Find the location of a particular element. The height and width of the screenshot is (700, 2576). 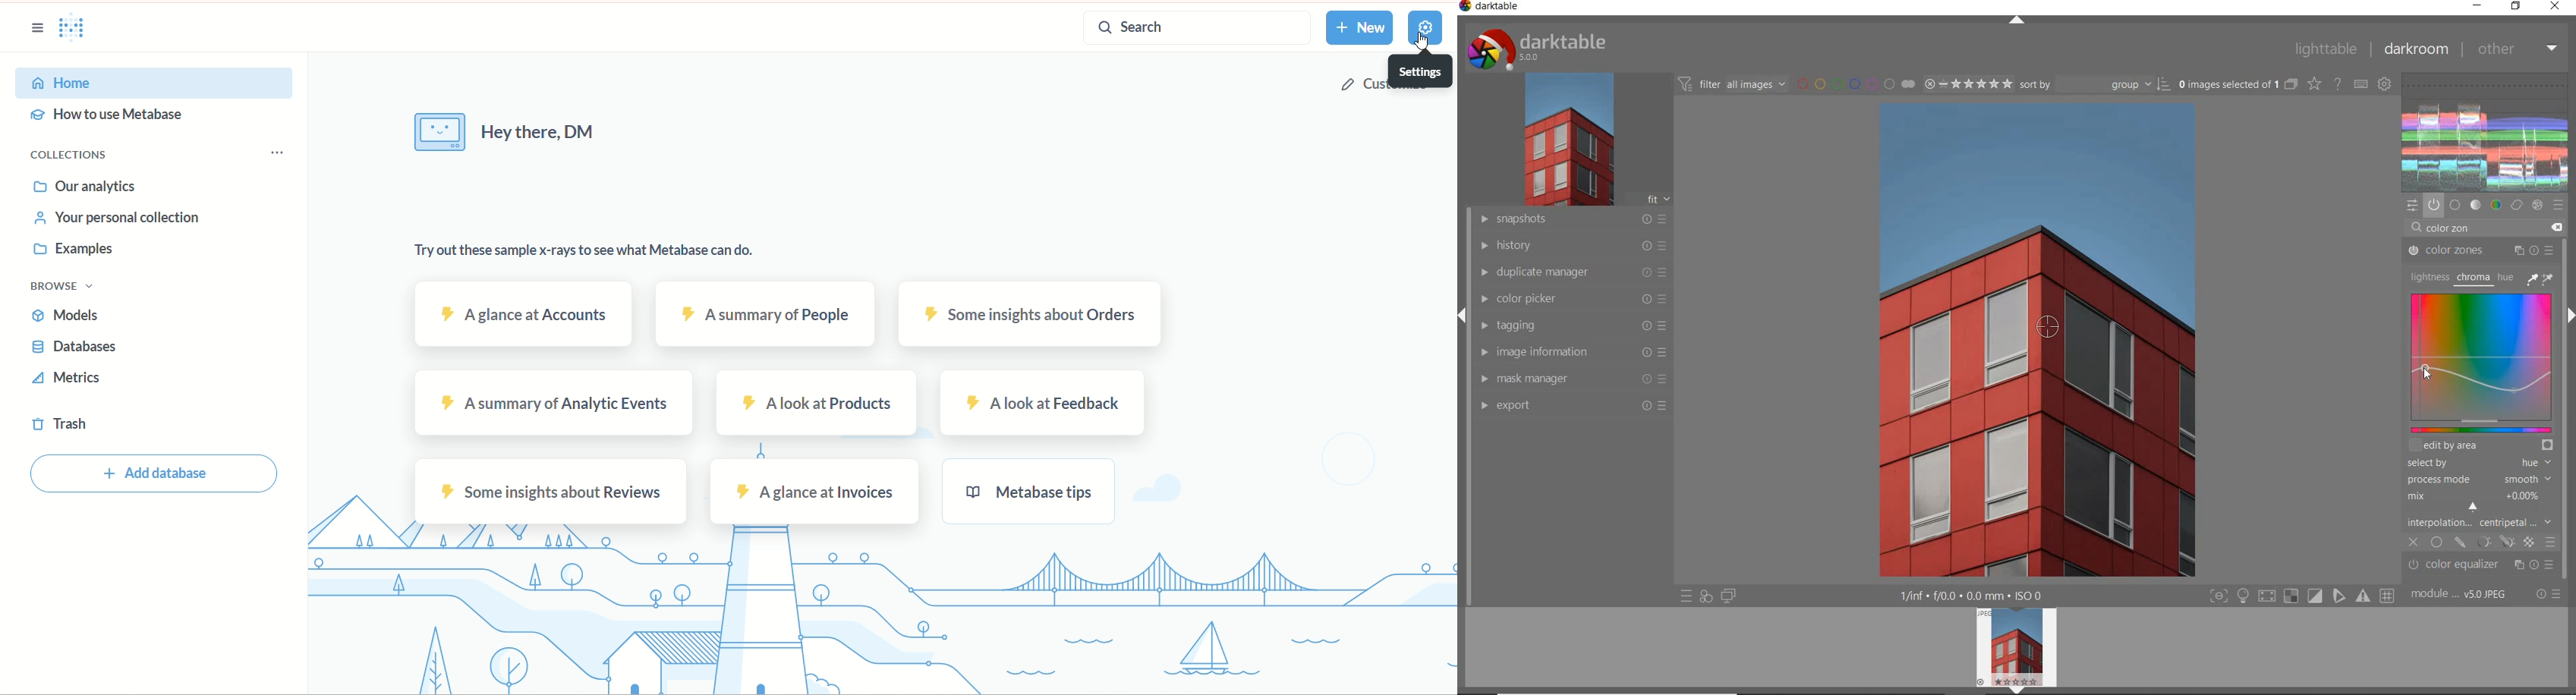

expand/collapse is located at coordinates (2017, 690).